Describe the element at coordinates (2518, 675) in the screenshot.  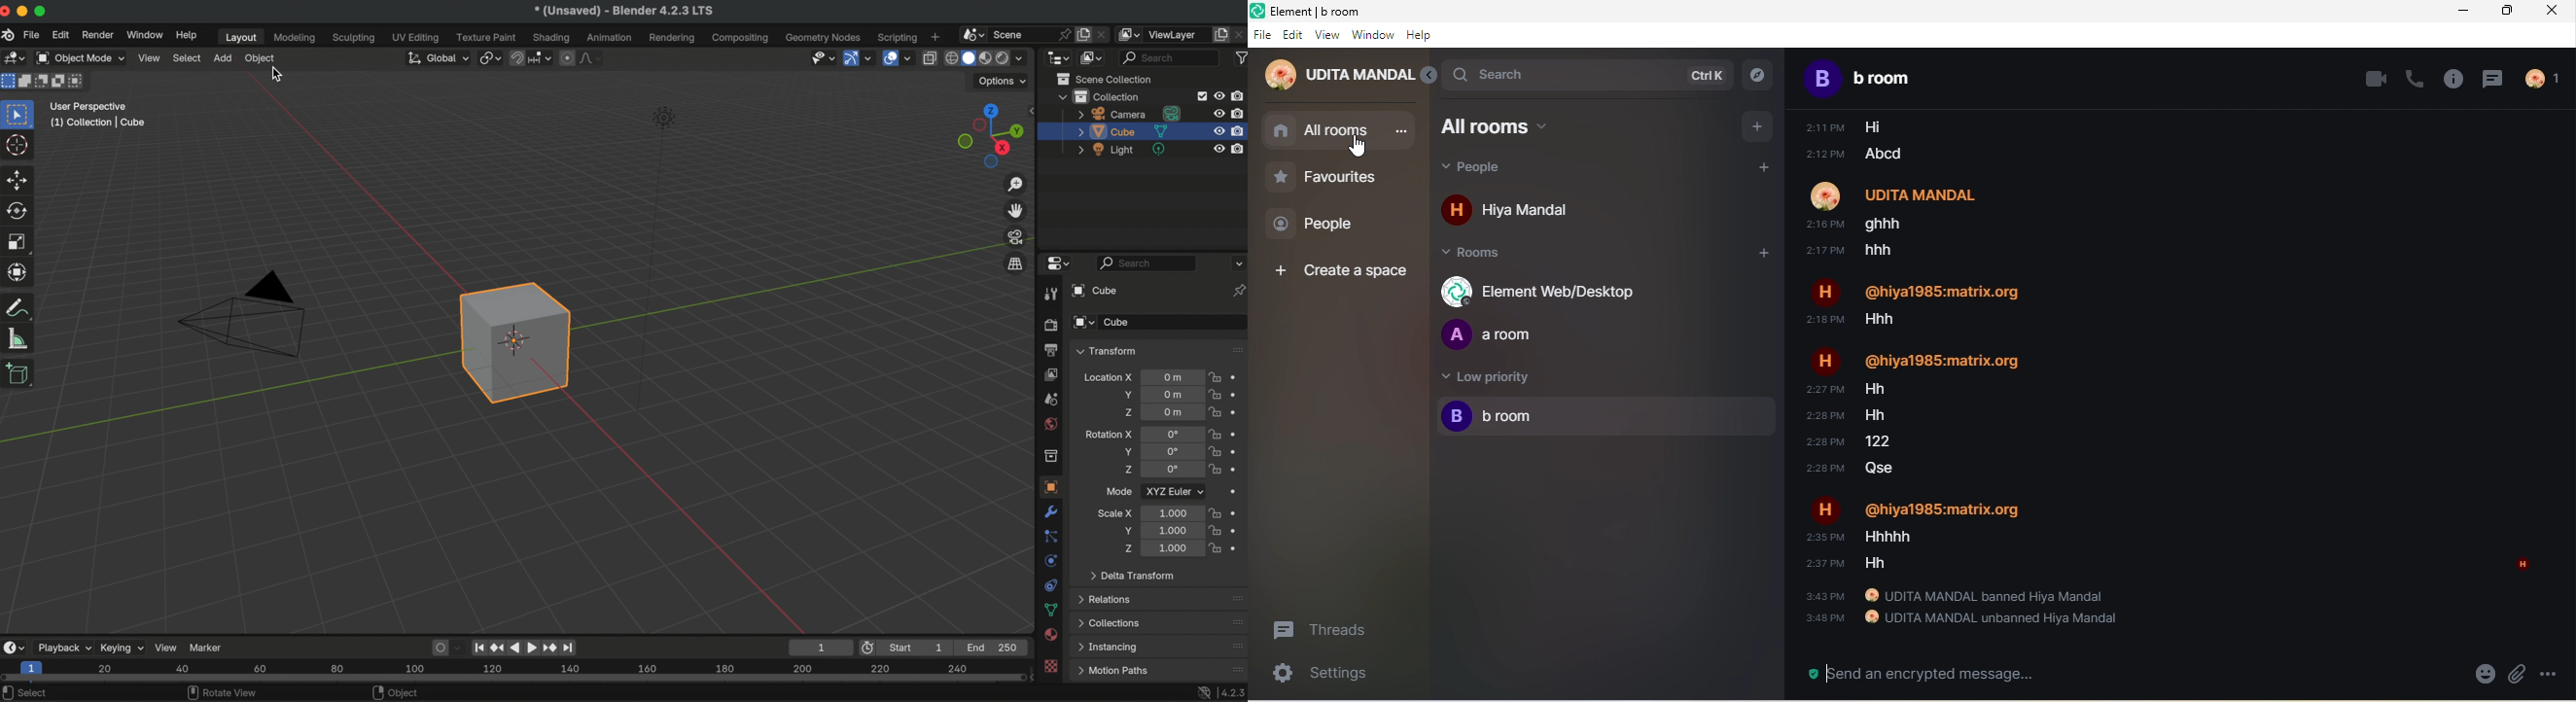
I see `attachment` at that location.